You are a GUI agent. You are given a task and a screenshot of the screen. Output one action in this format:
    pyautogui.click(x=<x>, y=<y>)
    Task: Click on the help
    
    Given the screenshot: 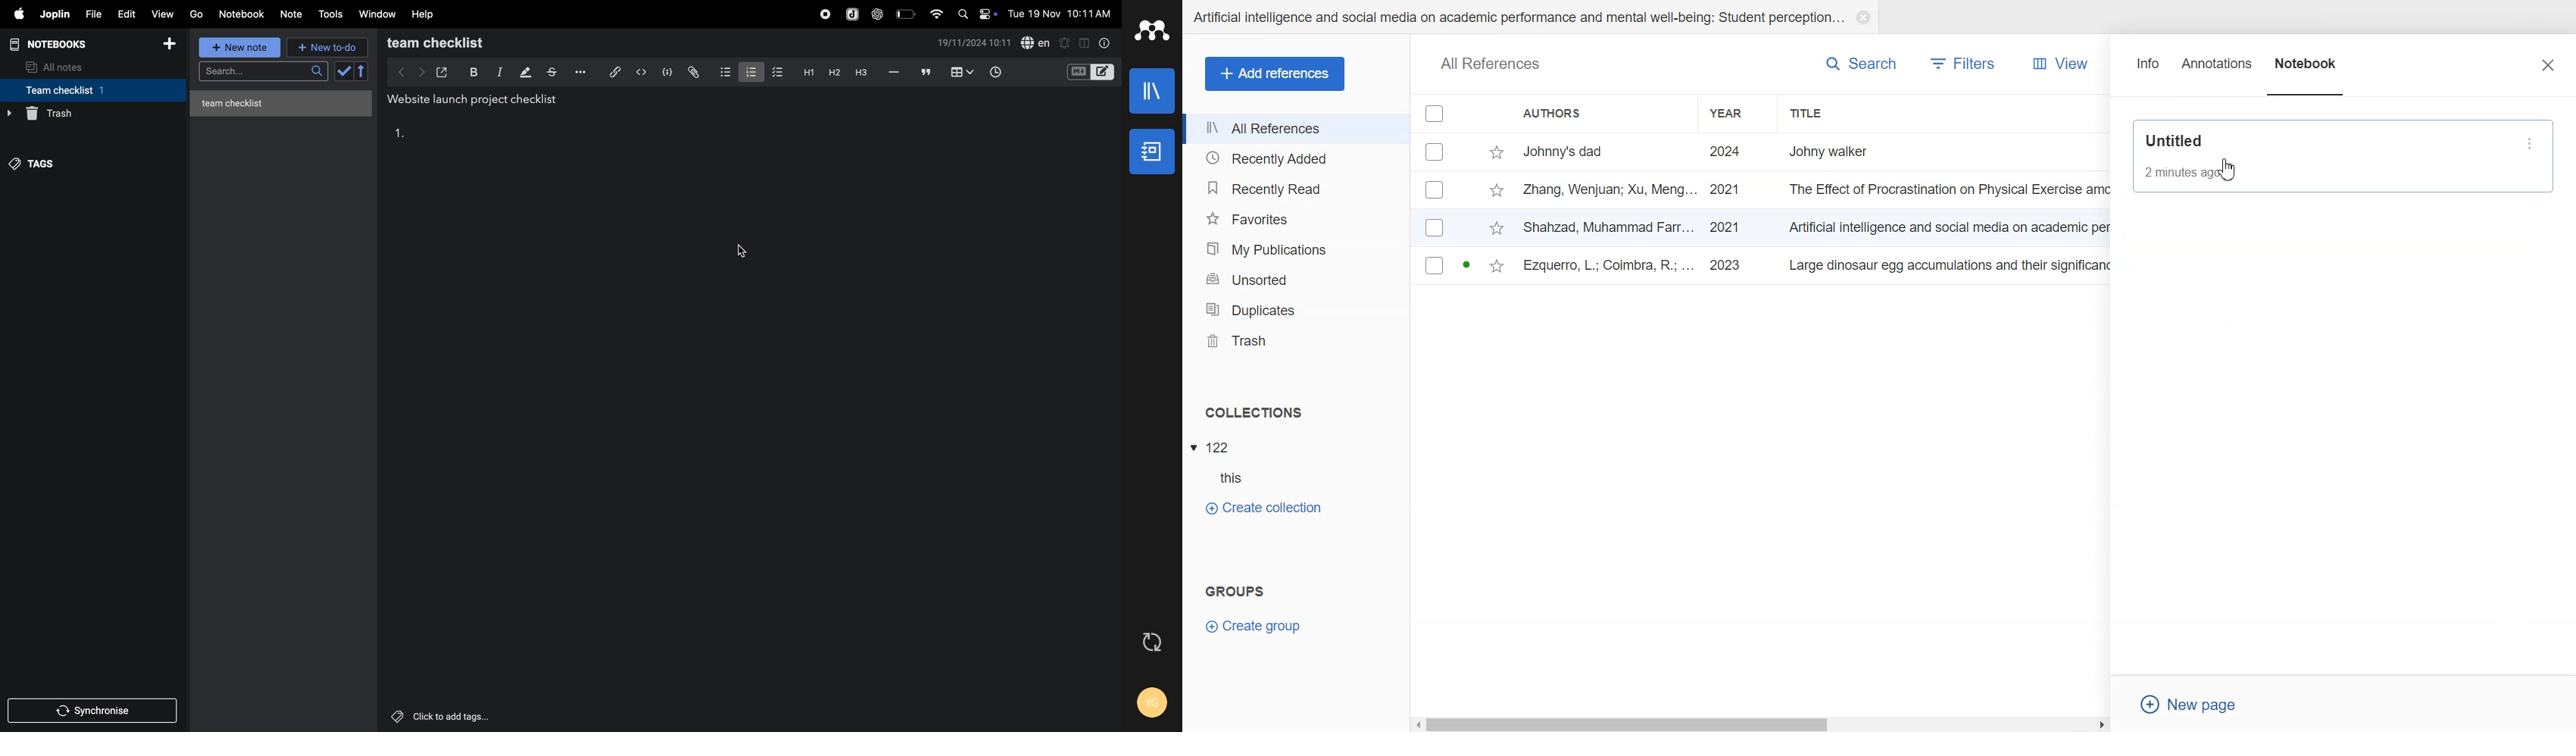 What is the action you would take?
    pyautogui.click(x=425, y=14)
    